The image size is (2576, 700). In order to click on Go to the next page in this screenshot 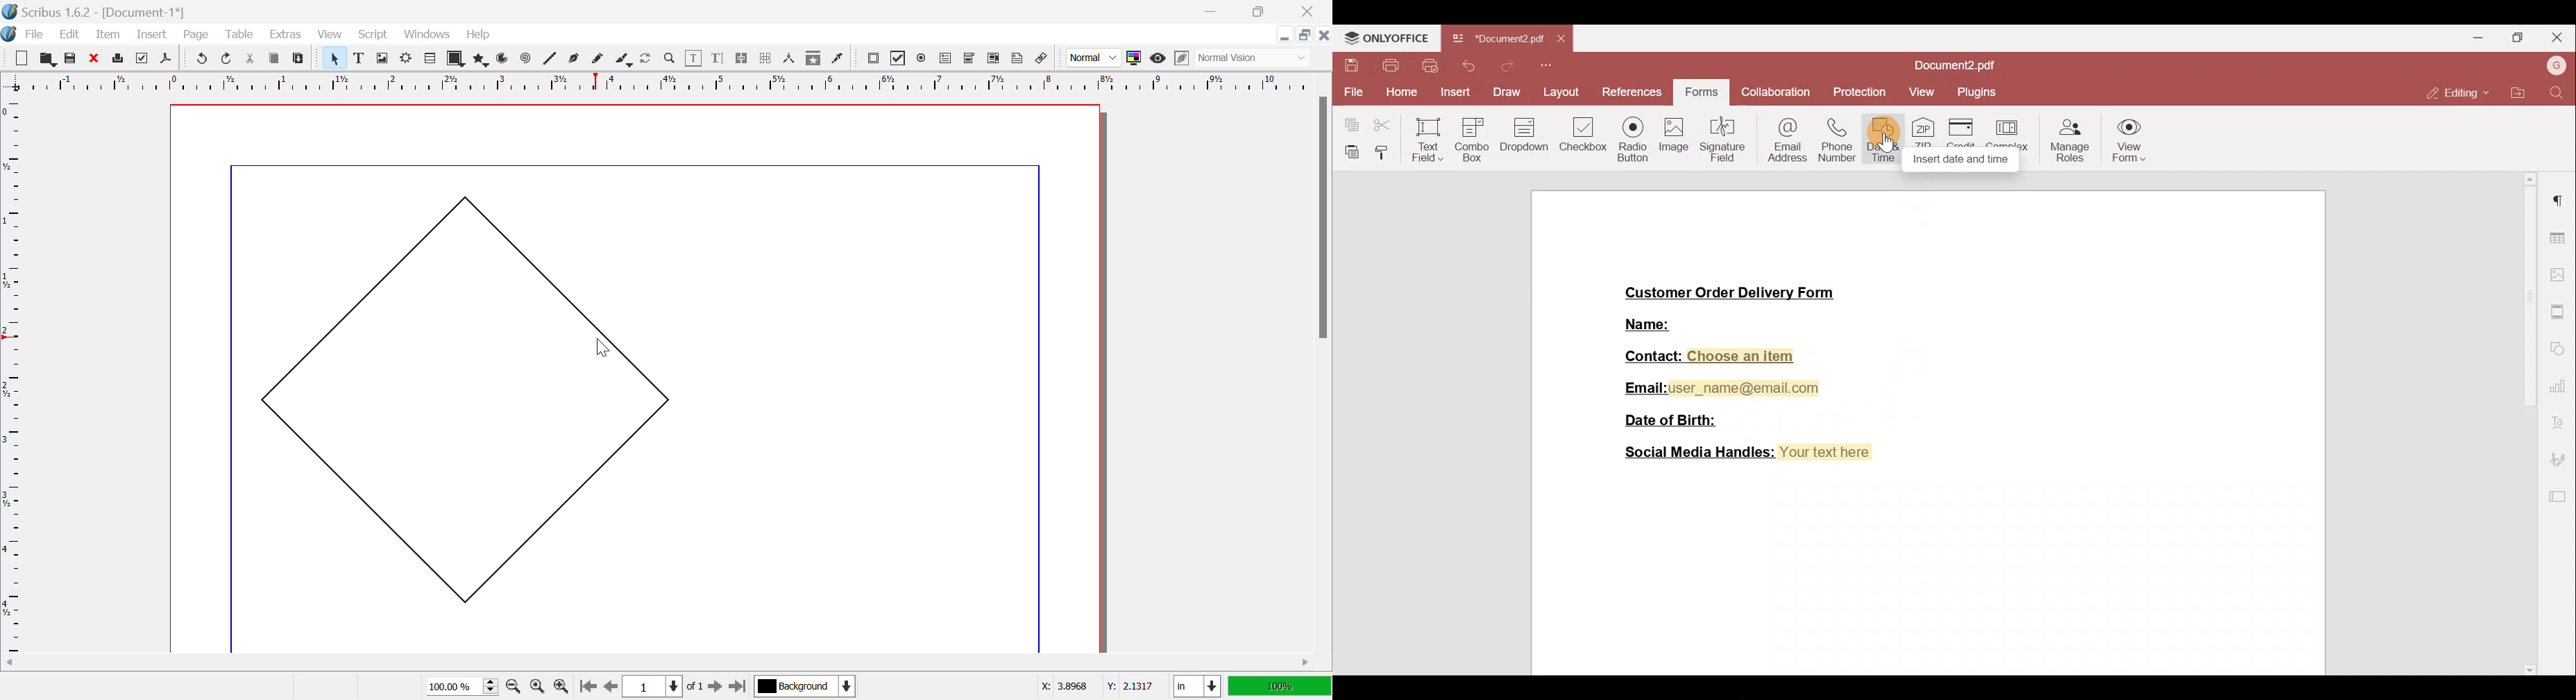, I will do `click(717, 690)`.